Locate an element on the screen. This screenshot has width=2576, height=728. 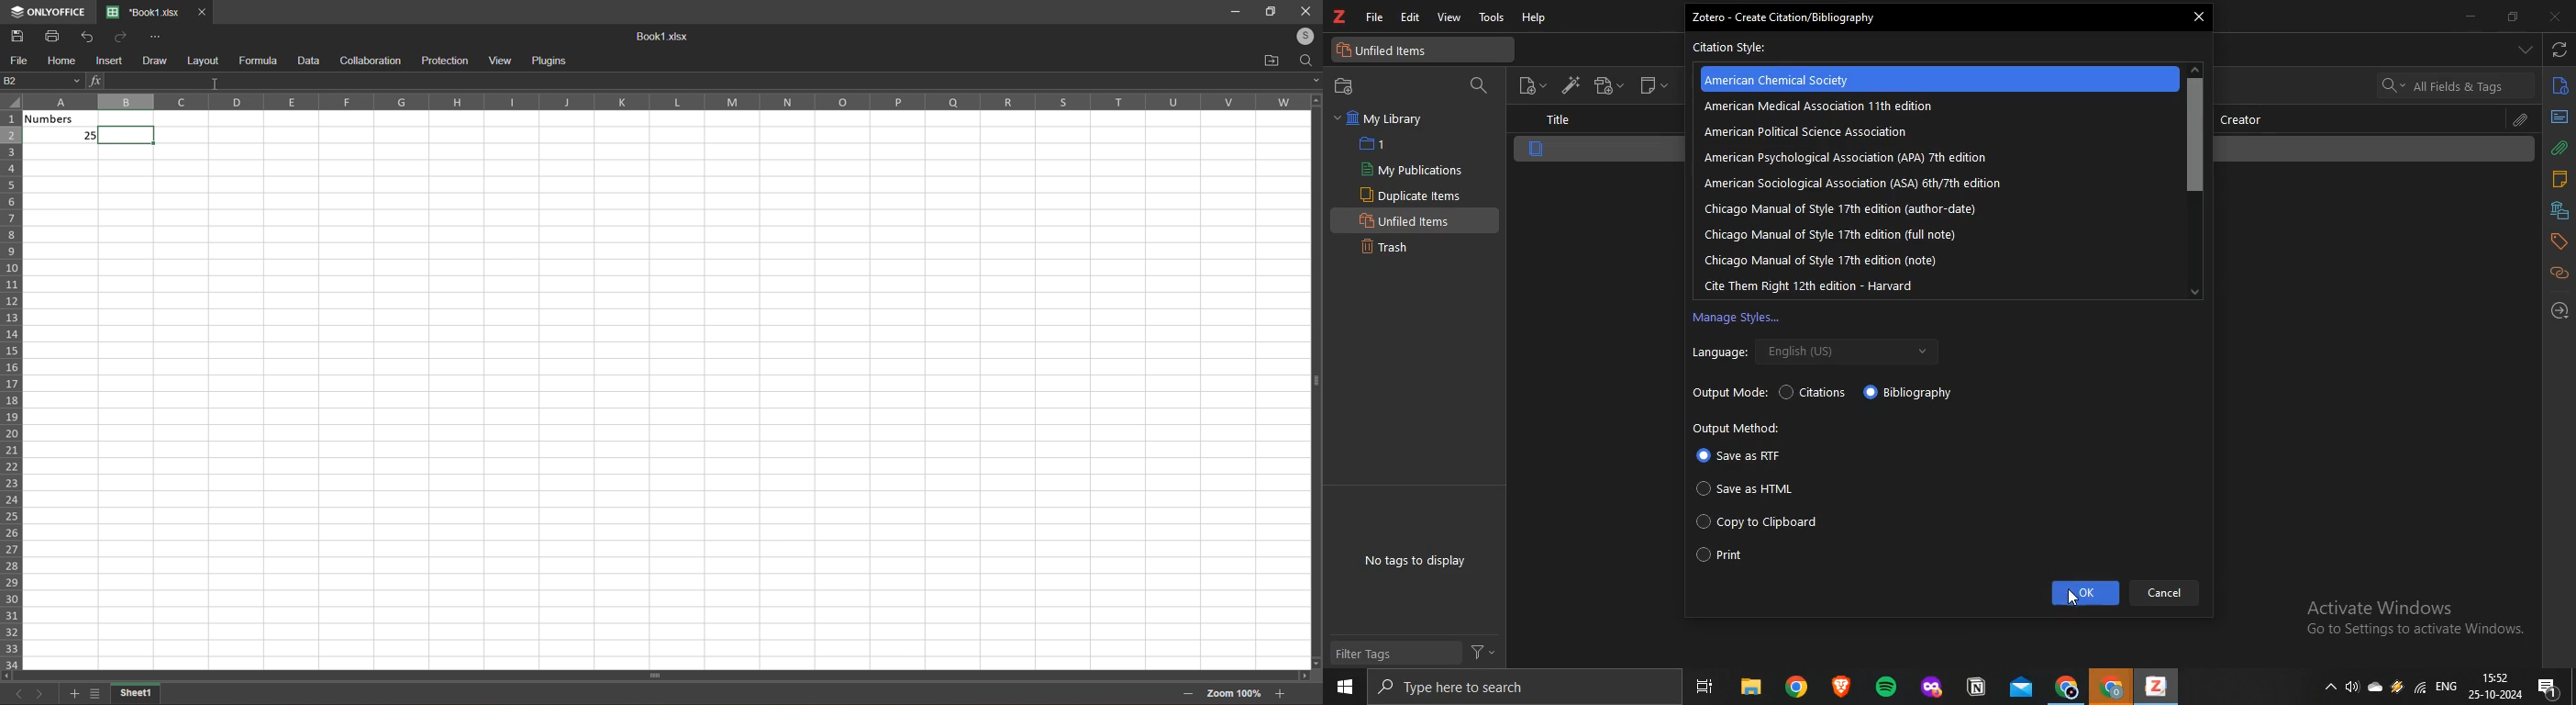
search bar is located at coordinates (2455, 84).